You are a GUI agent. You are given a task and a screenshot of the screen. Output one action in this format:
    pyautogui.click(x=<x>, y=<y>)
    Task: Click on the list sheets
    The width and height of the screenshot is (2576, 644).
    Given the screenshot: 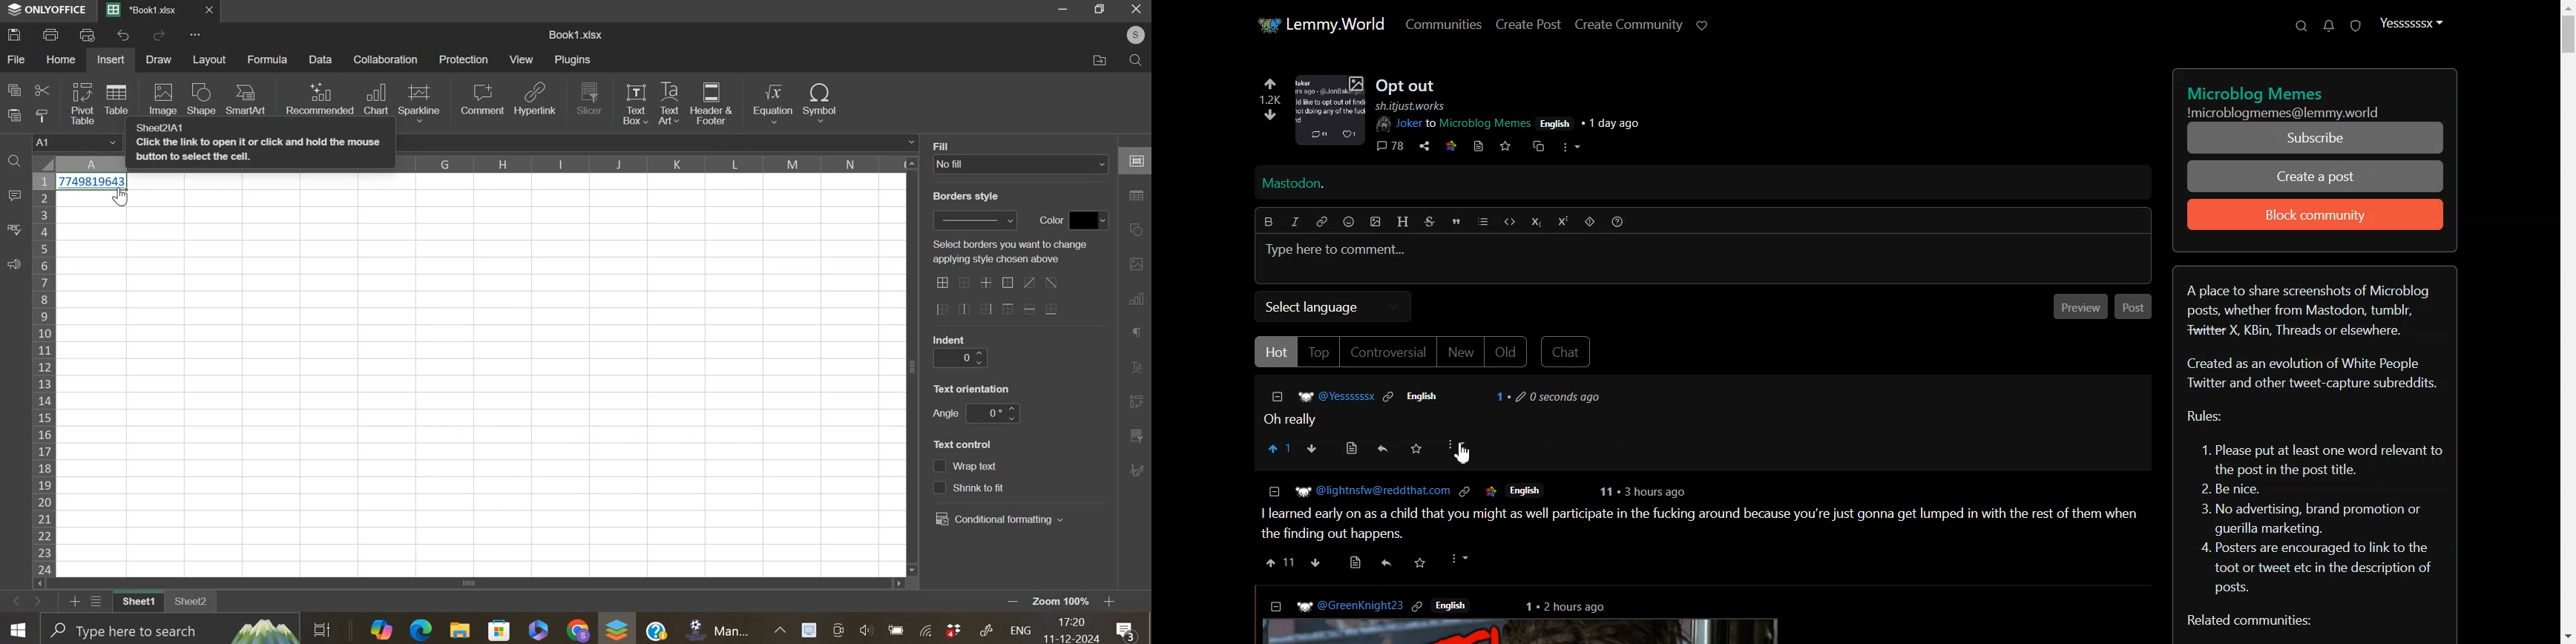 What is the action you would take?
    pyautogui.click(x=99, y=602)
    